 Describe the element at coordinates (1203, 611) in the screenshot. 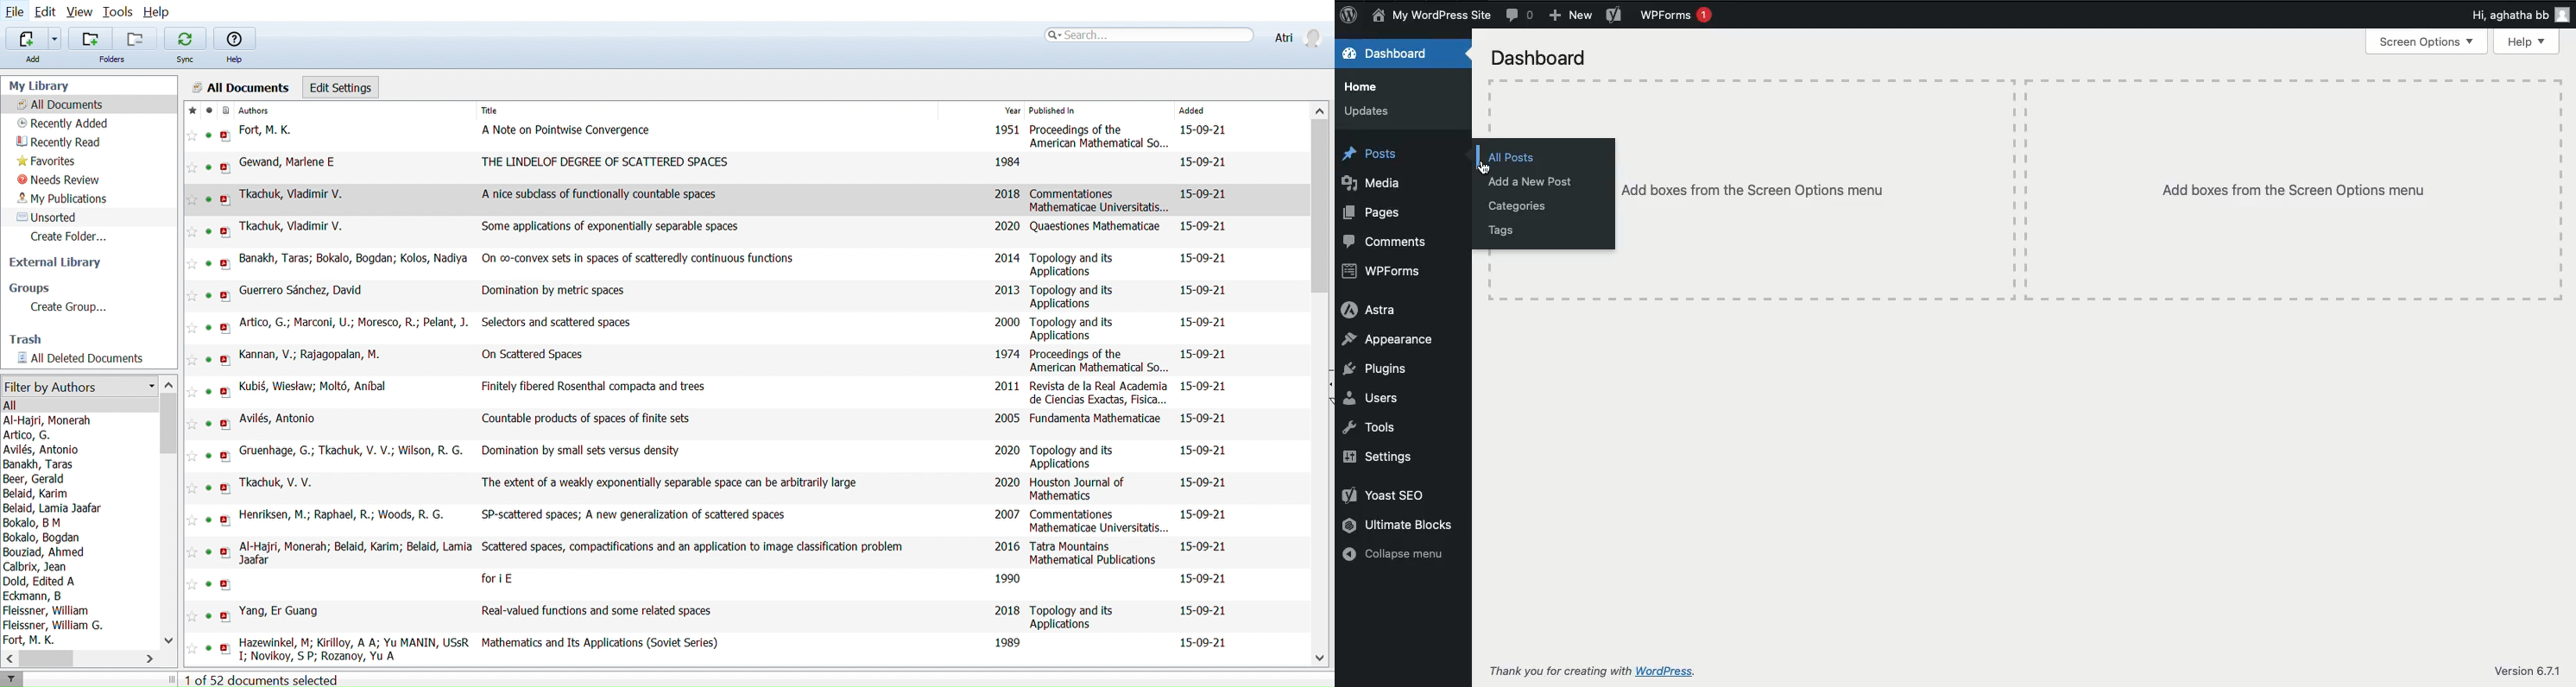

I see `15-09-21` at that location.